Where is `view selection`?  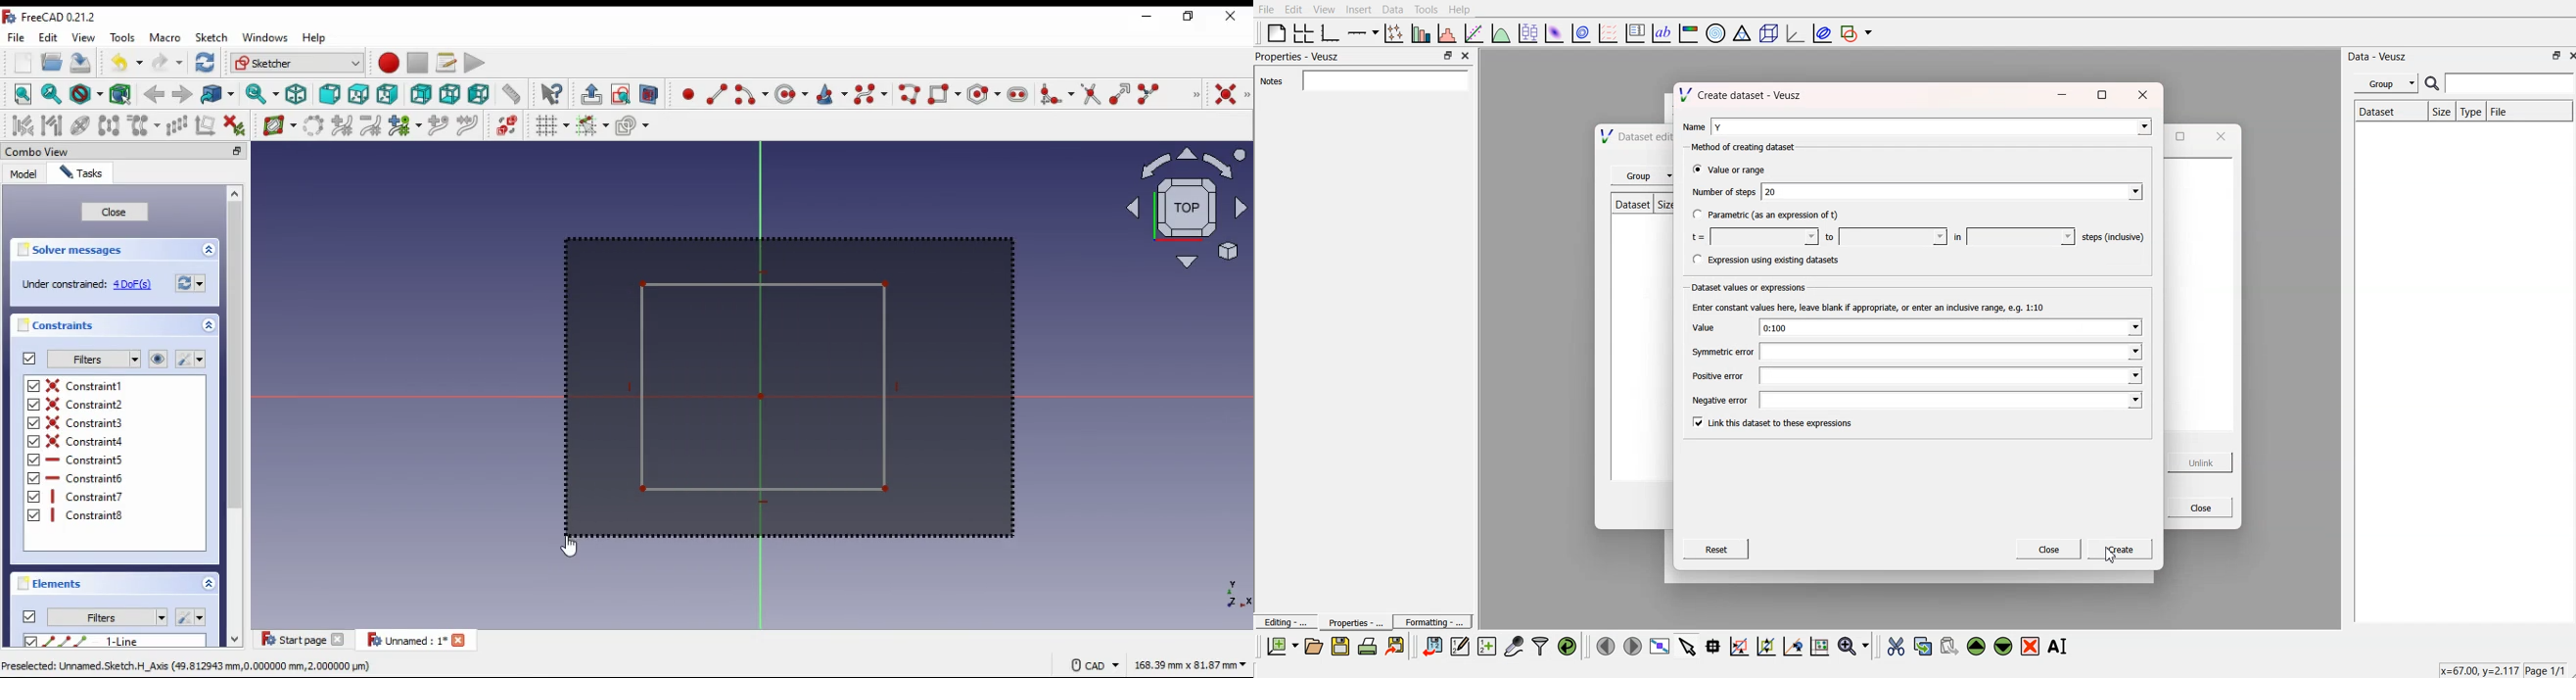 view selection is located at coordinates (648, 94).